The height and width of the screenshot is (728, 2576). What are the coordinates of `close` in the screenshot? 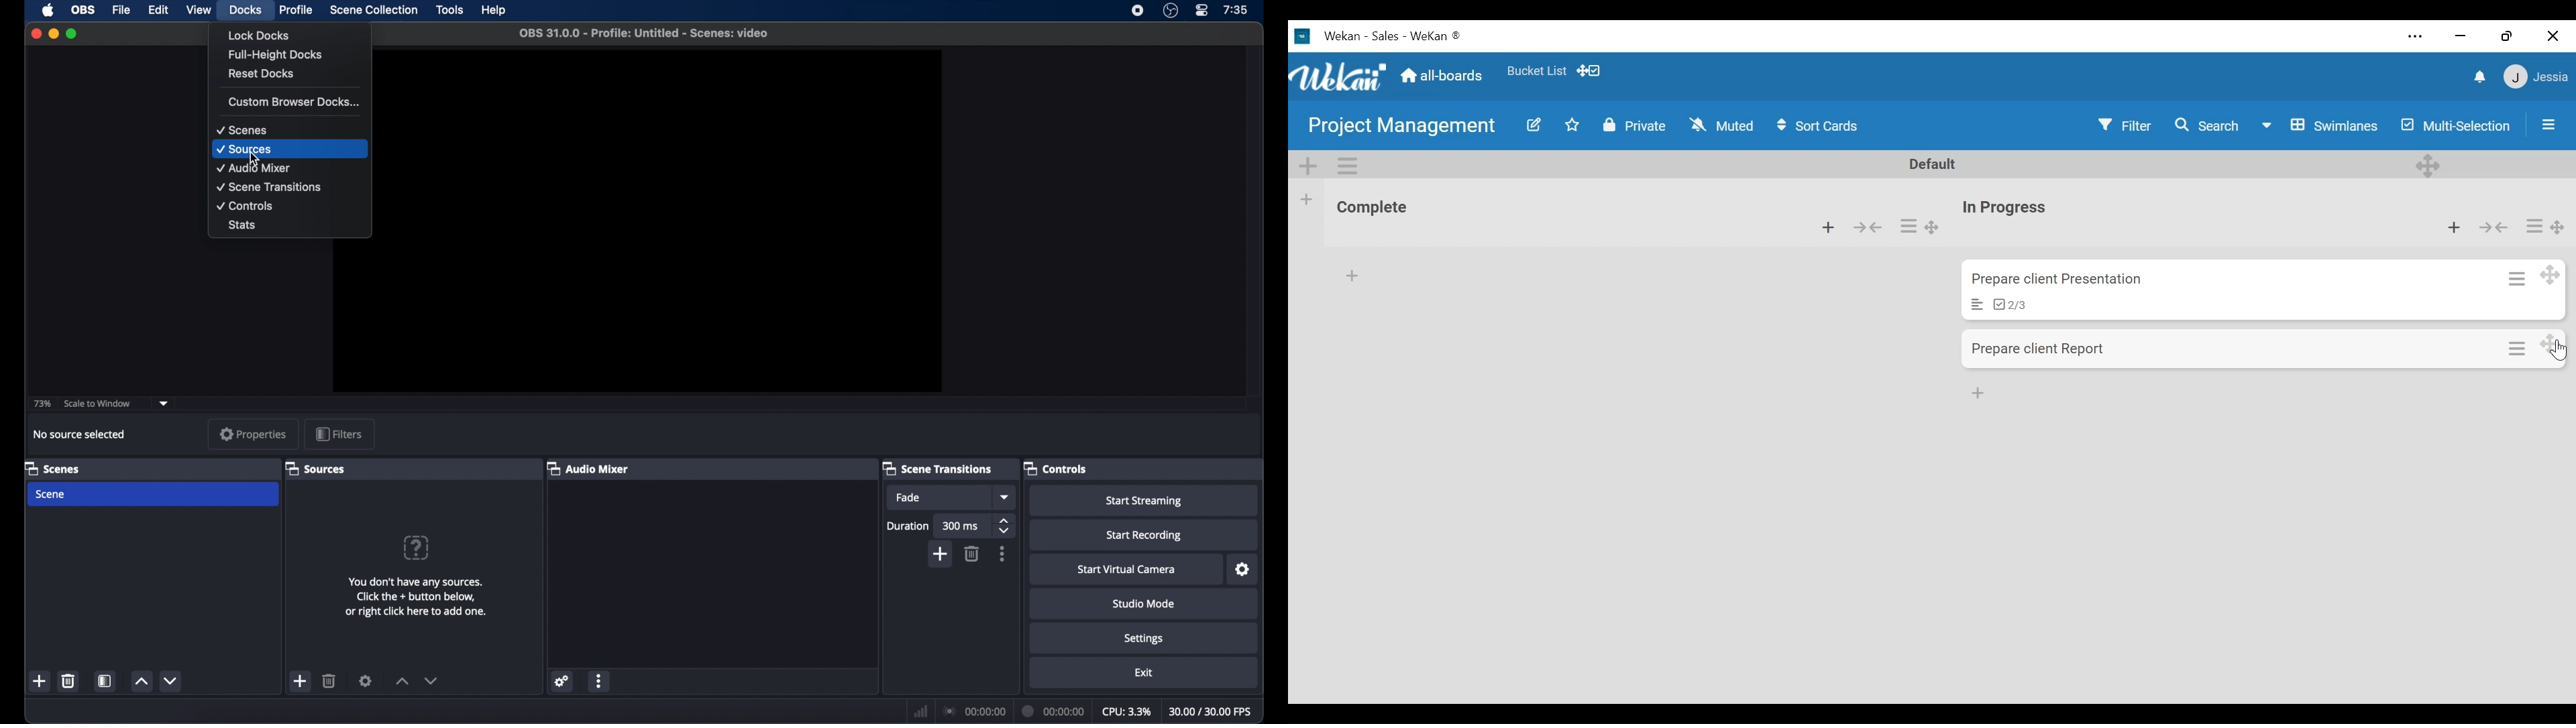 It's located at (36, 34).